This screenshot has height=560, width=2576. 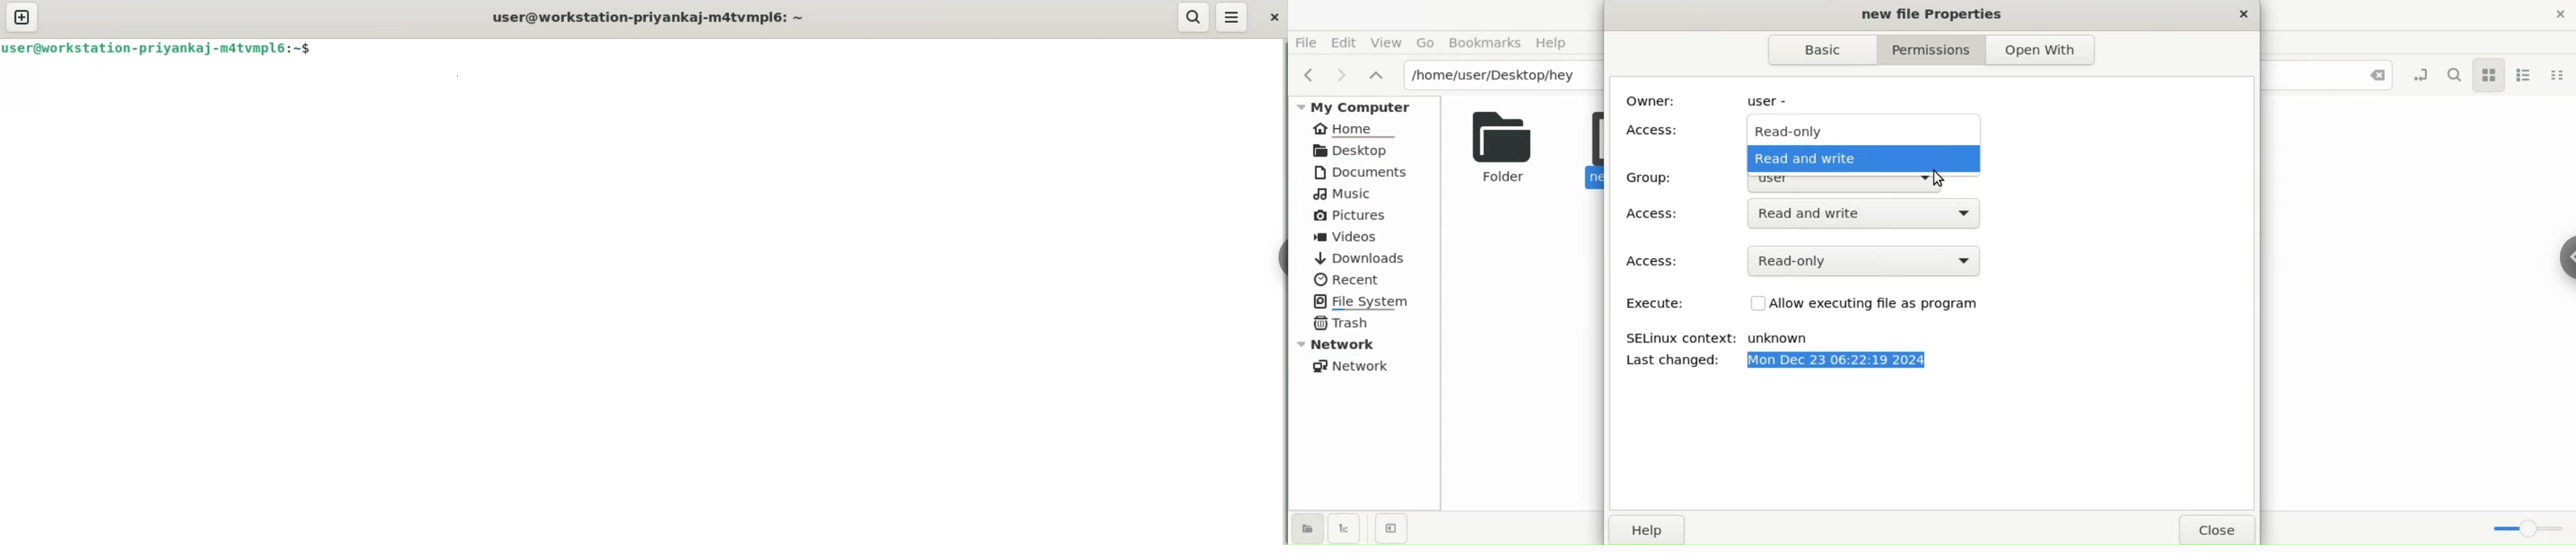 I want to click on File System, so click(x=1367, y=301).